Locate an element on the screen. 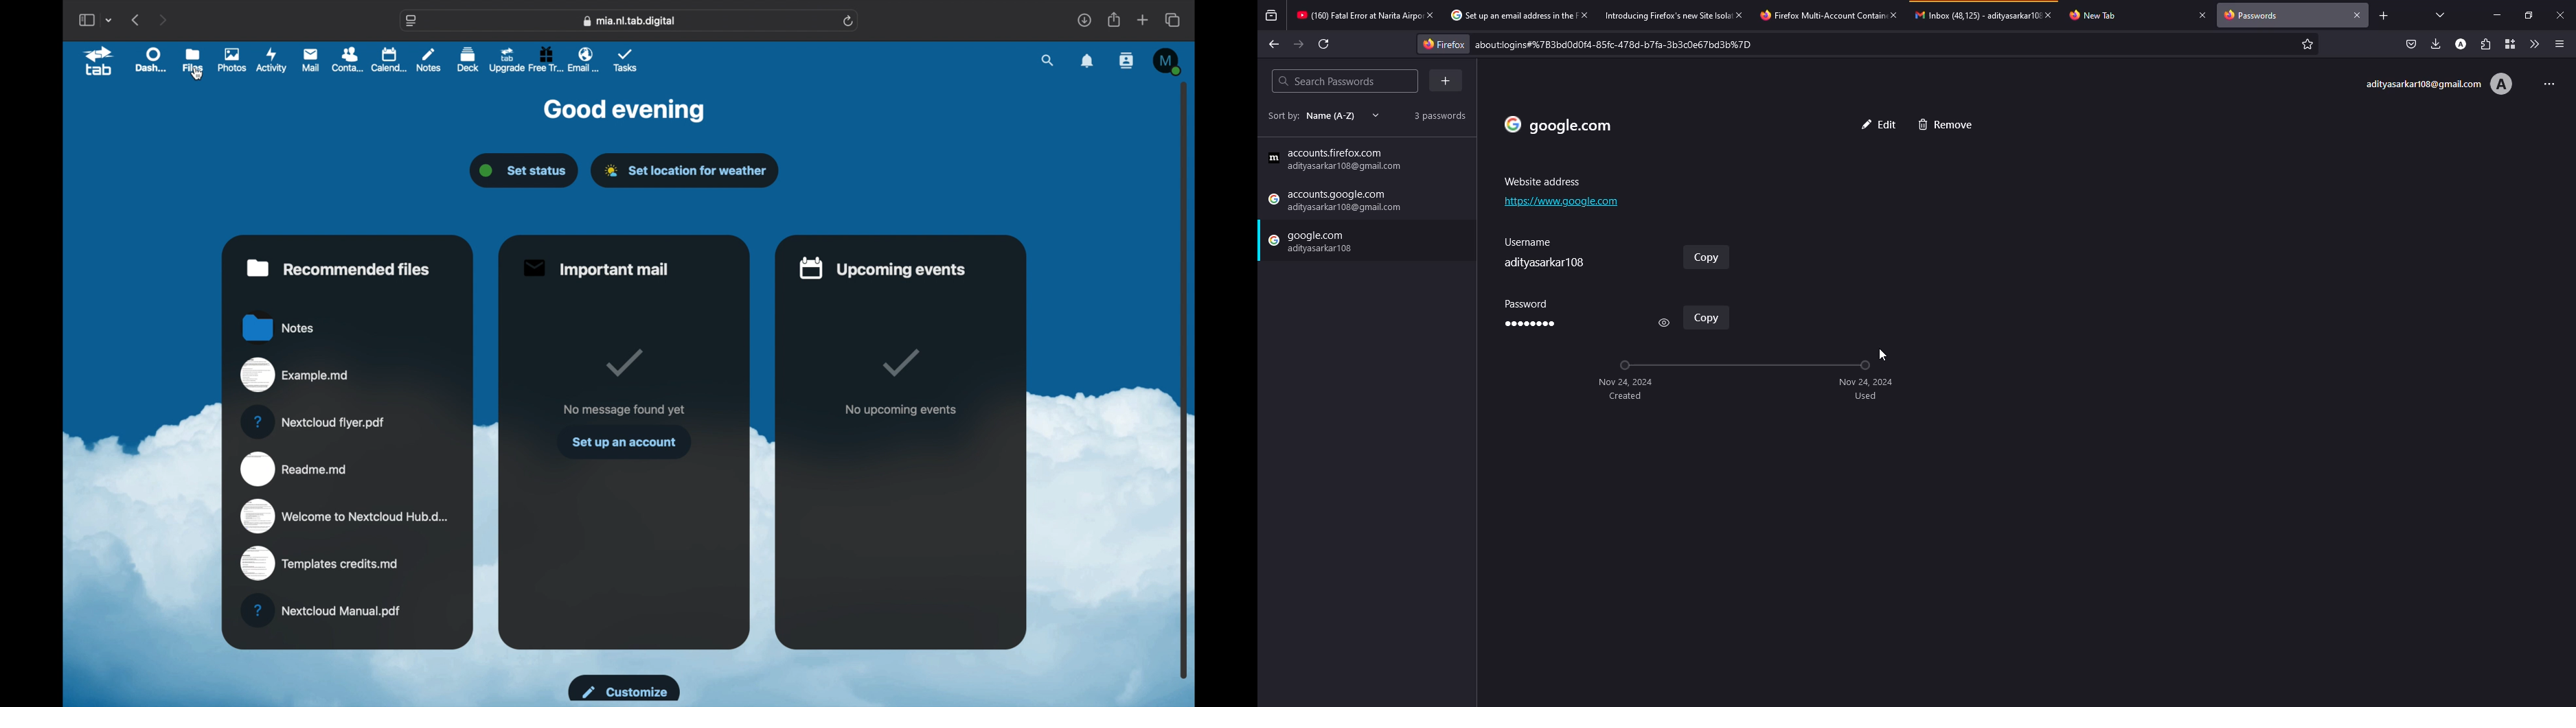  contacts is located at coordinates (1128, 60).